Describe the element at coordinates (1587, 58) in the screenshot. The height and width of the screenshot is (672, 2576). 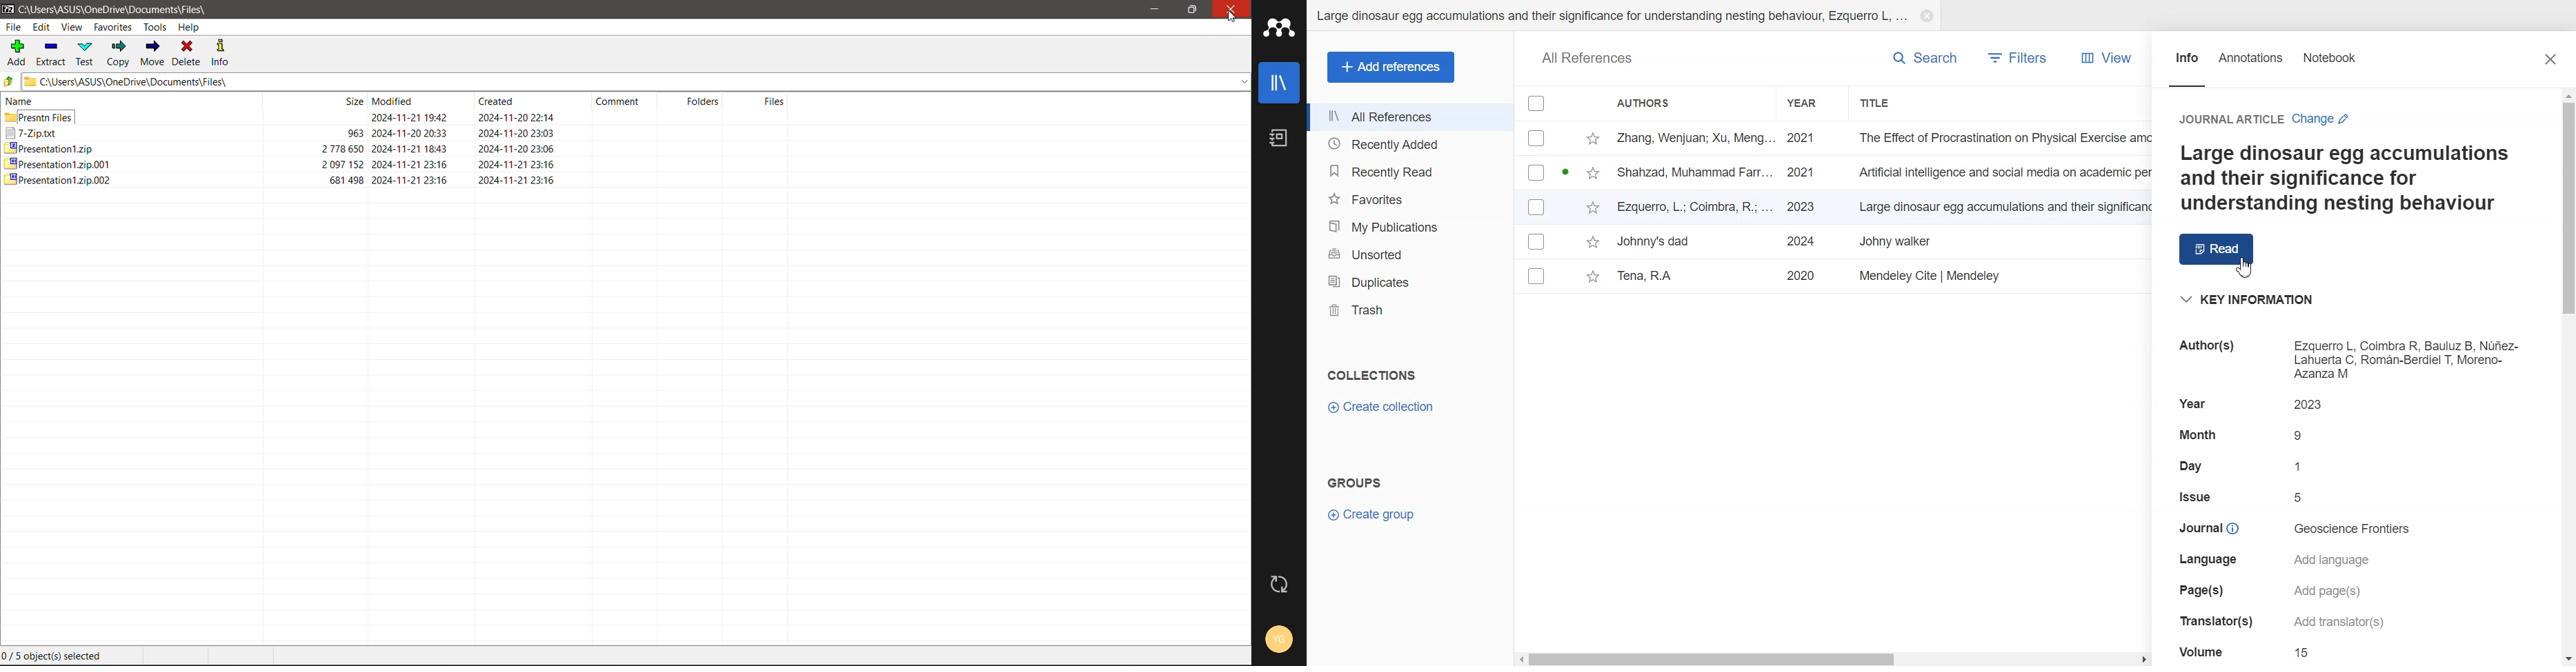
I see `Text` at that location.